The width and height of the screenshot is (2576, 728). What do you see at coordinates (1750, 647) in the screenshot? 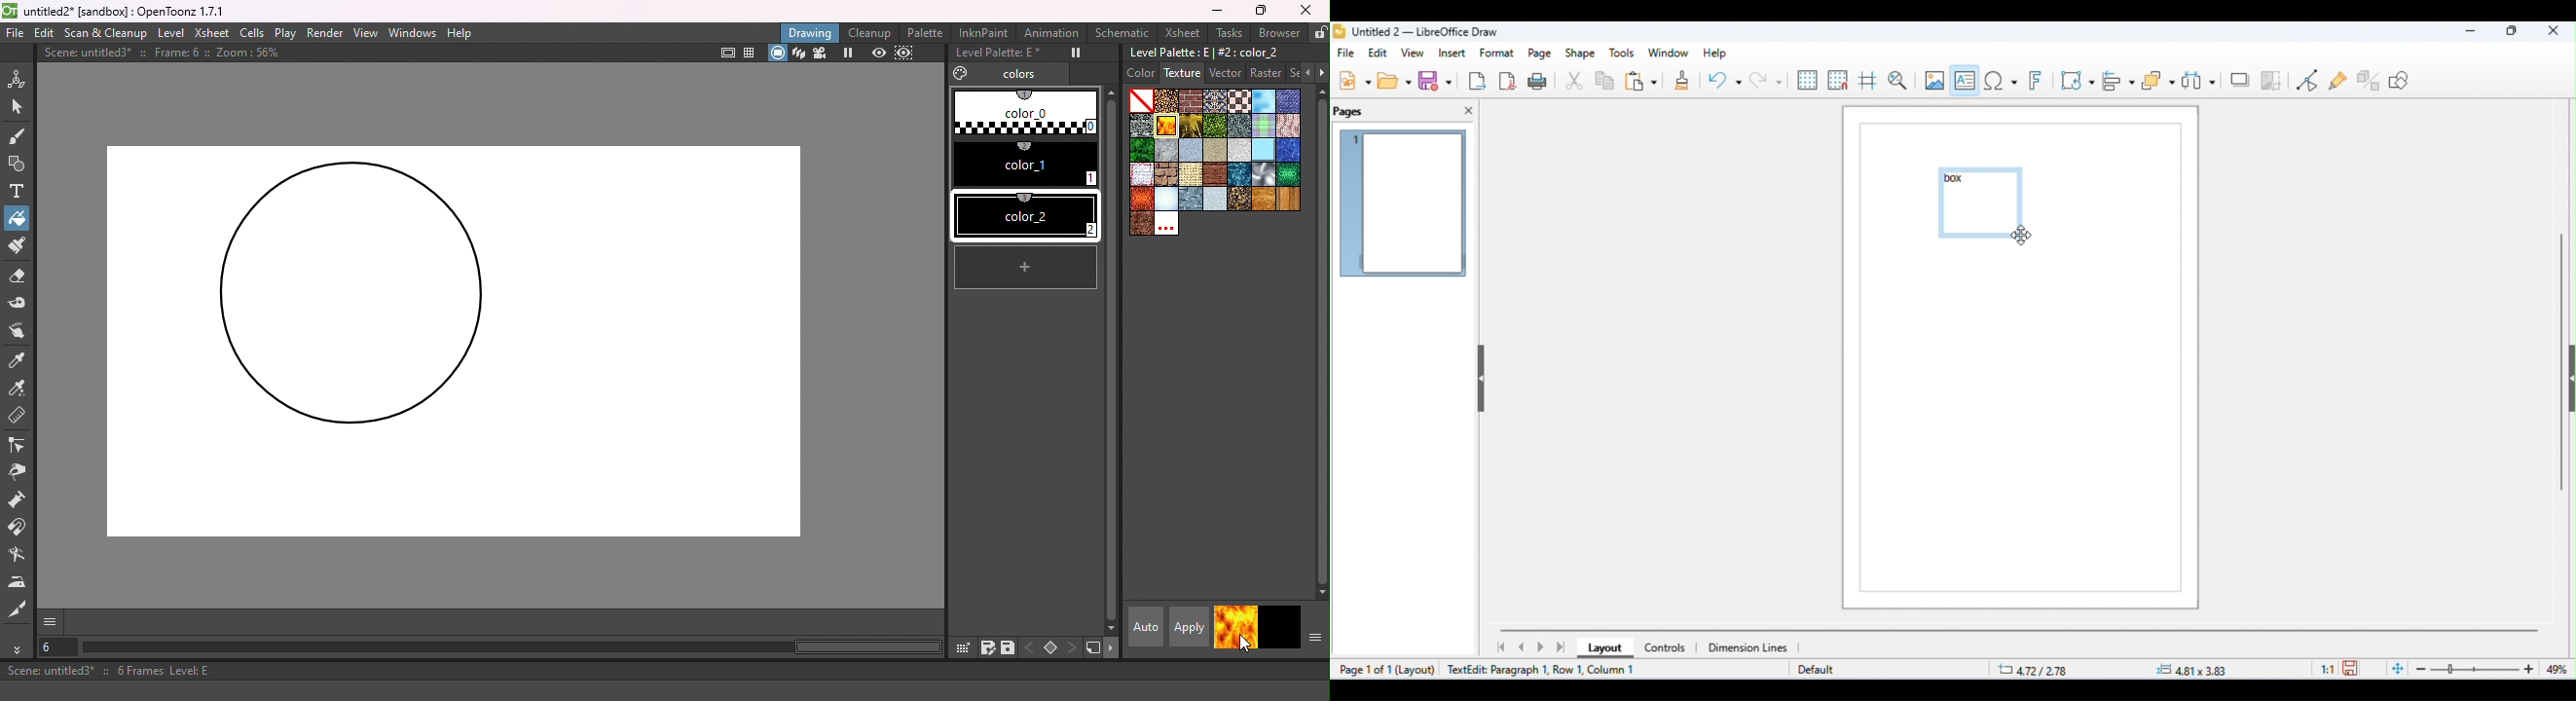
I see `dimensions line` at bounding box center [1750, 647].